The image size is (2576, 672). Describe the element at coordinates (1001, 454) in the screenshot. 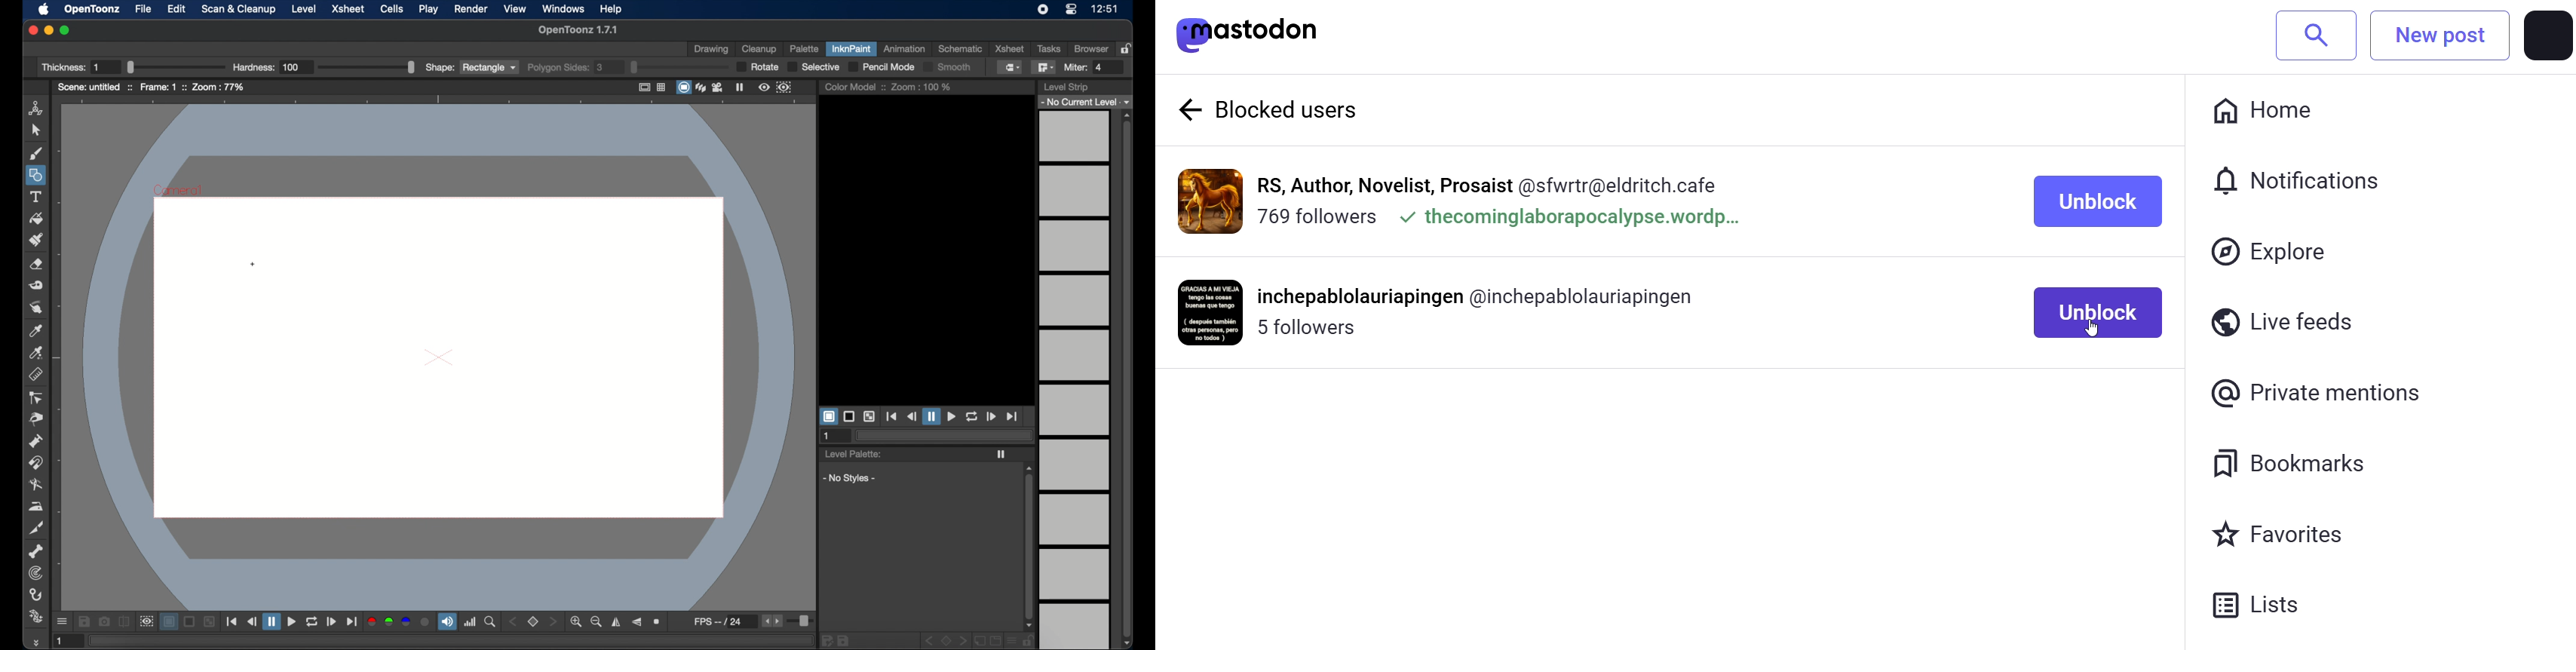

I see `play icon` at that location.